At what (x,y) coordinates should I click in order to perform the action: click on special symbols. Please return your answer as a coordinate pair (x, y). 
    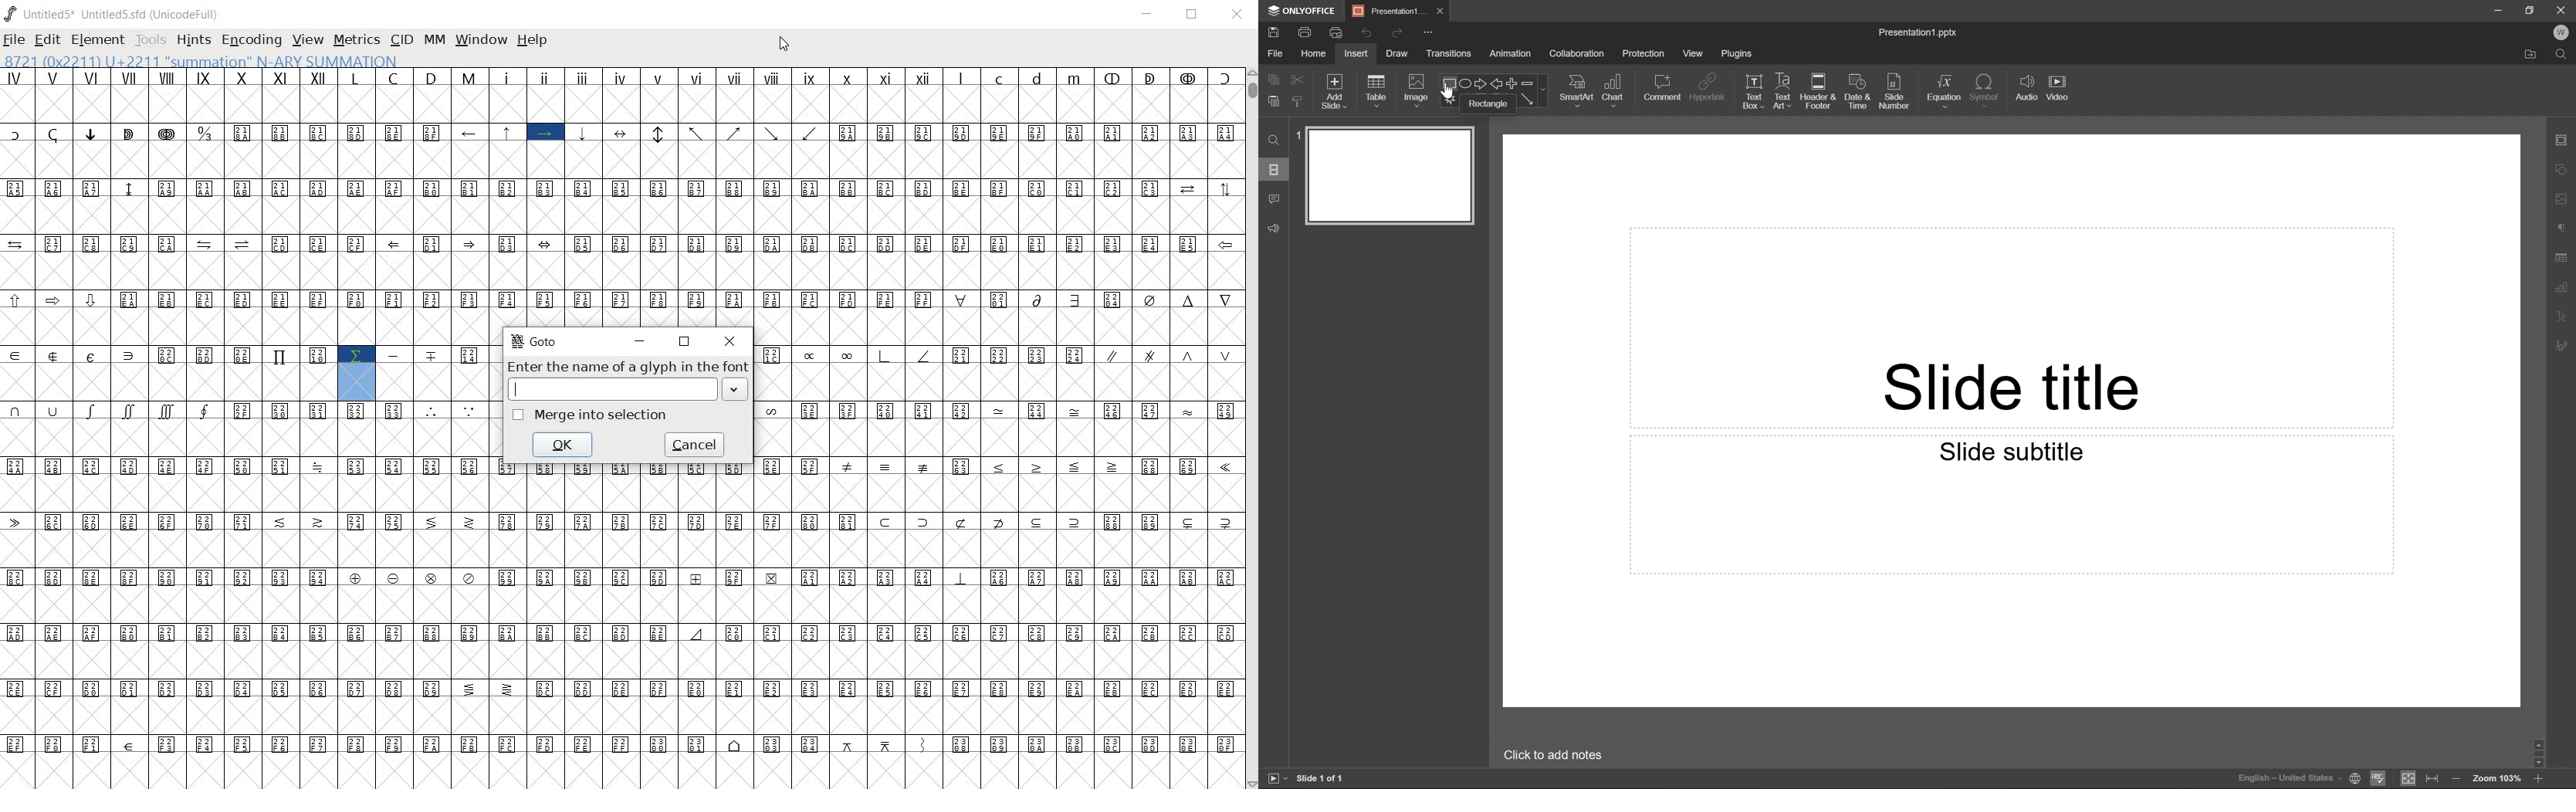
    Looking at the image, I should click on (621, 134).